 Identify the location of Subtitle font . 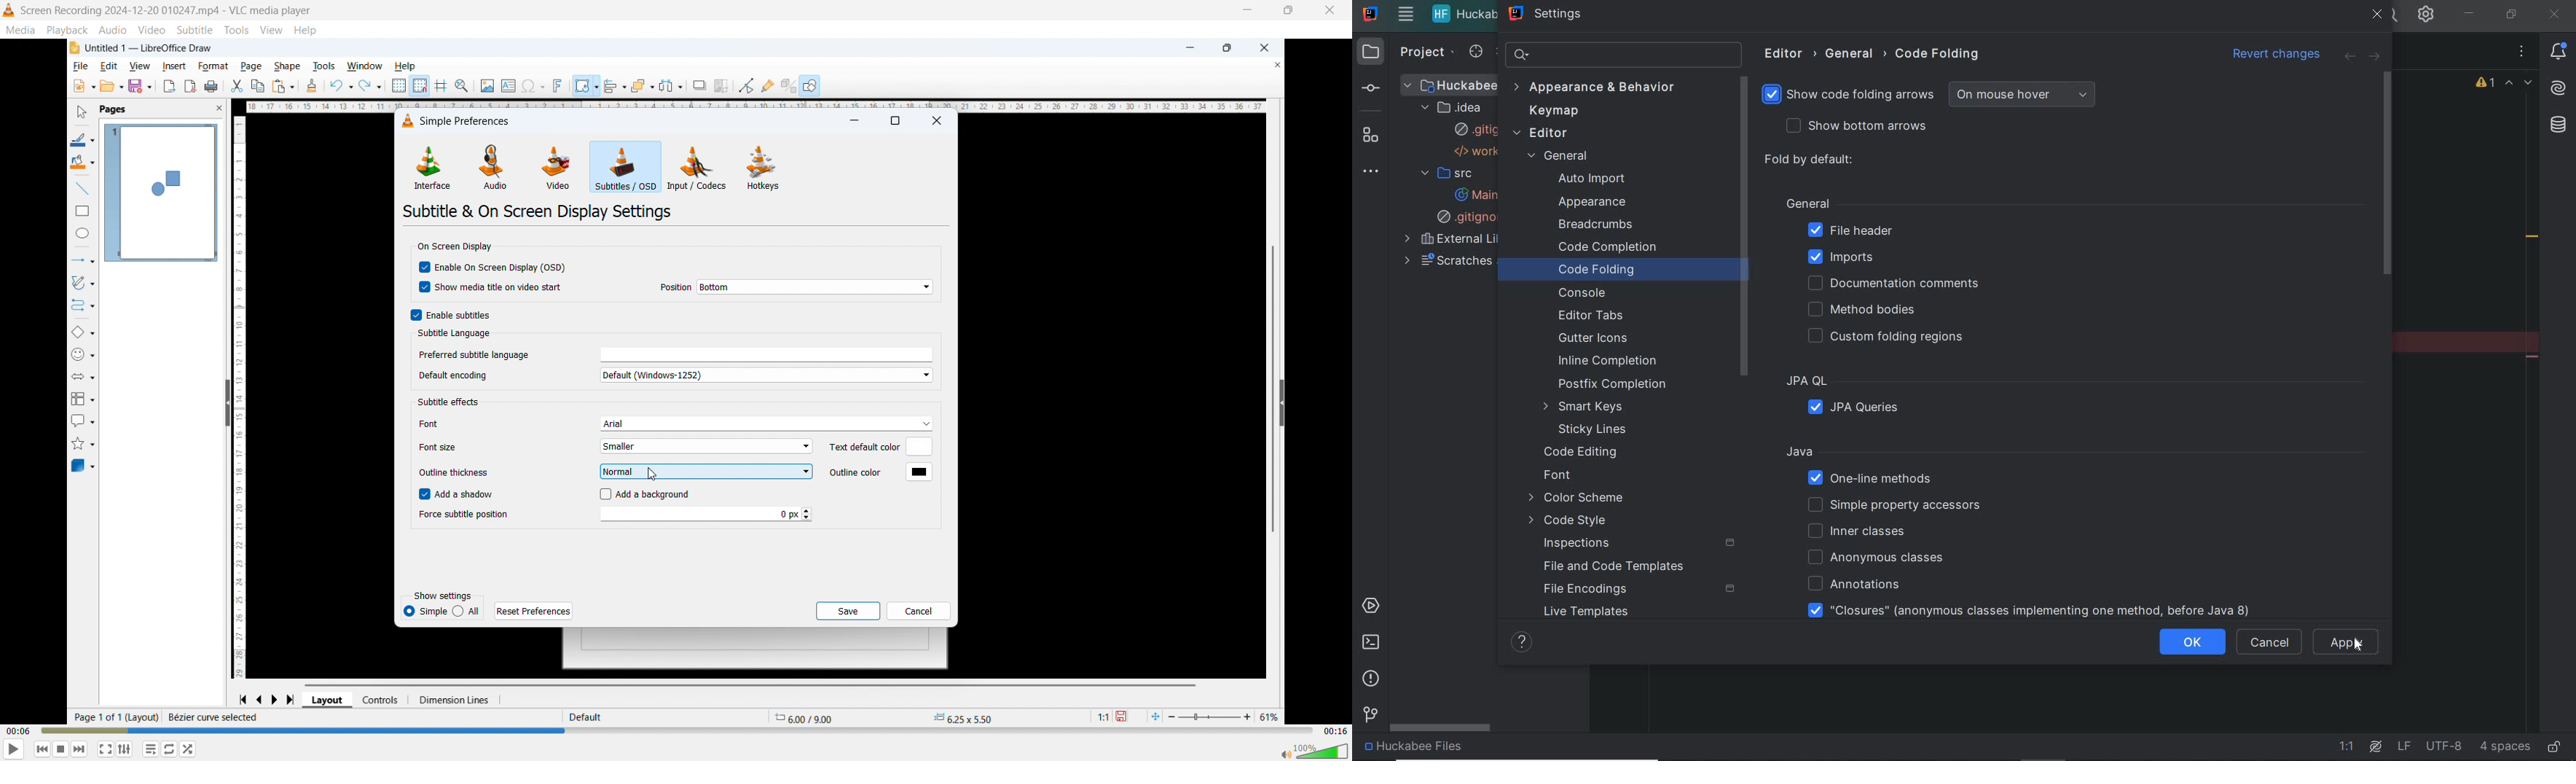
(765, 424).